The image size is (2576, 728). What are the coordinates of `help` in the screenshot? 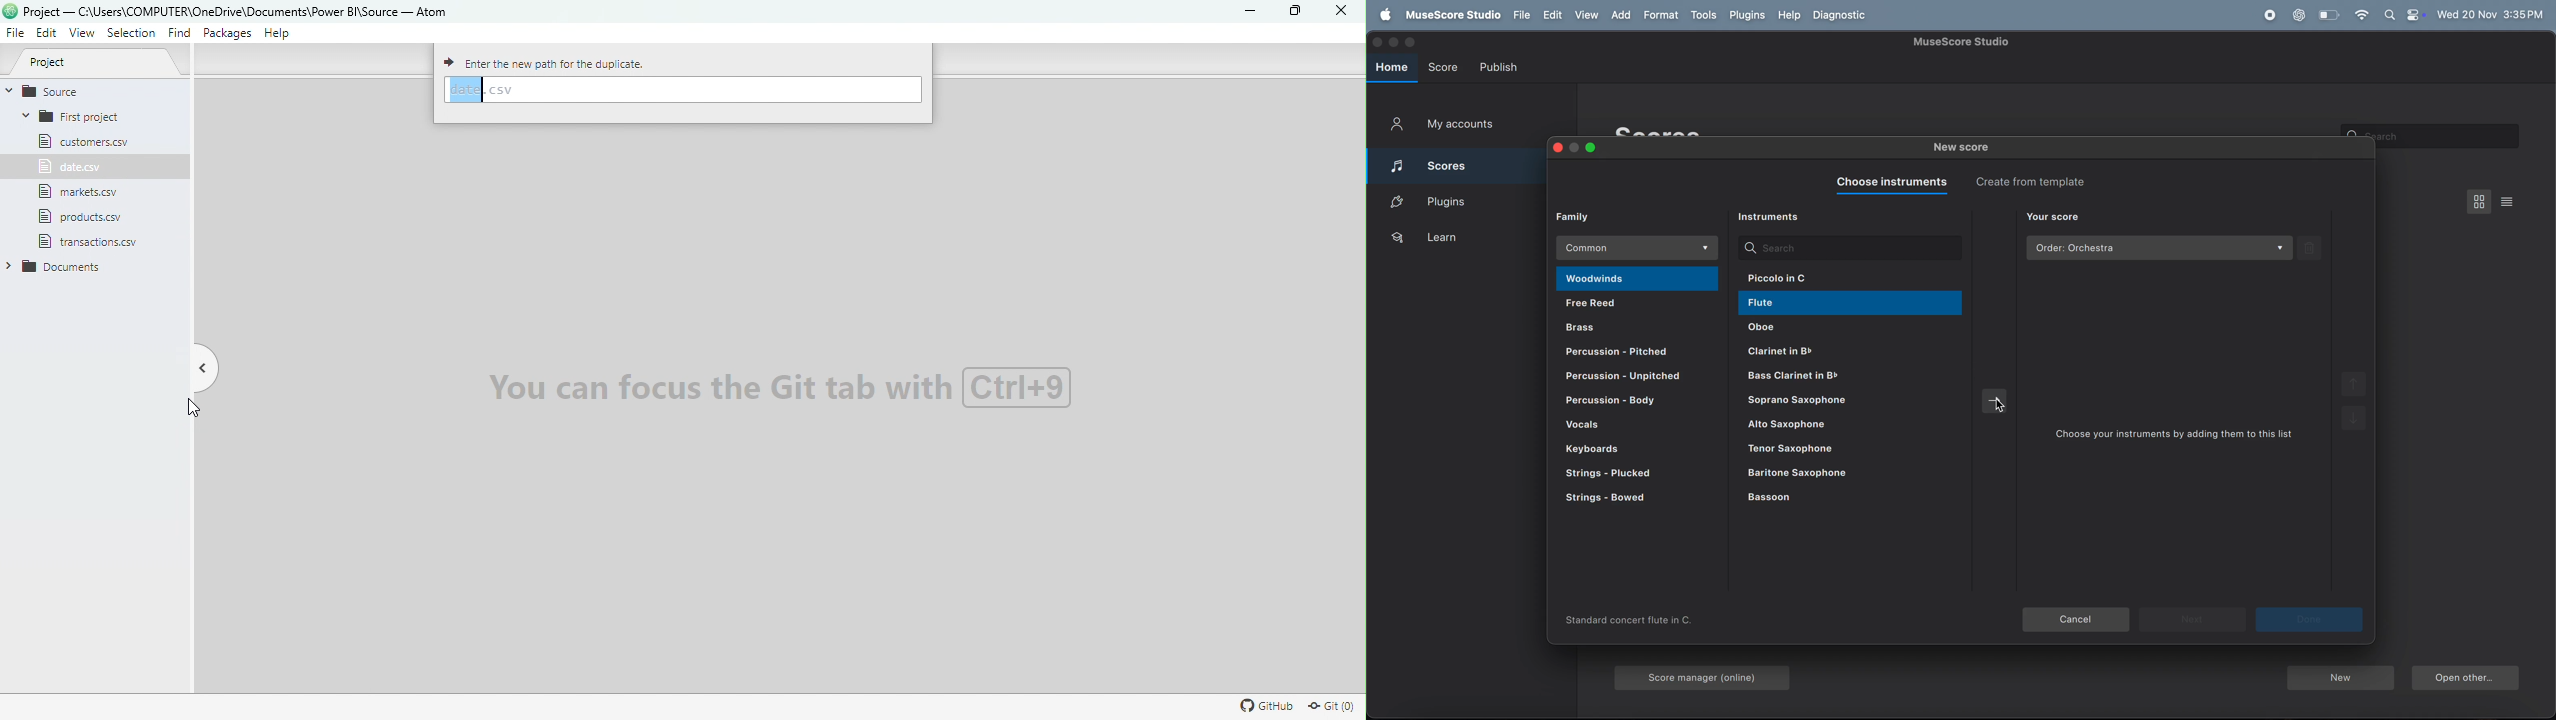 It's located at (1788, 15).